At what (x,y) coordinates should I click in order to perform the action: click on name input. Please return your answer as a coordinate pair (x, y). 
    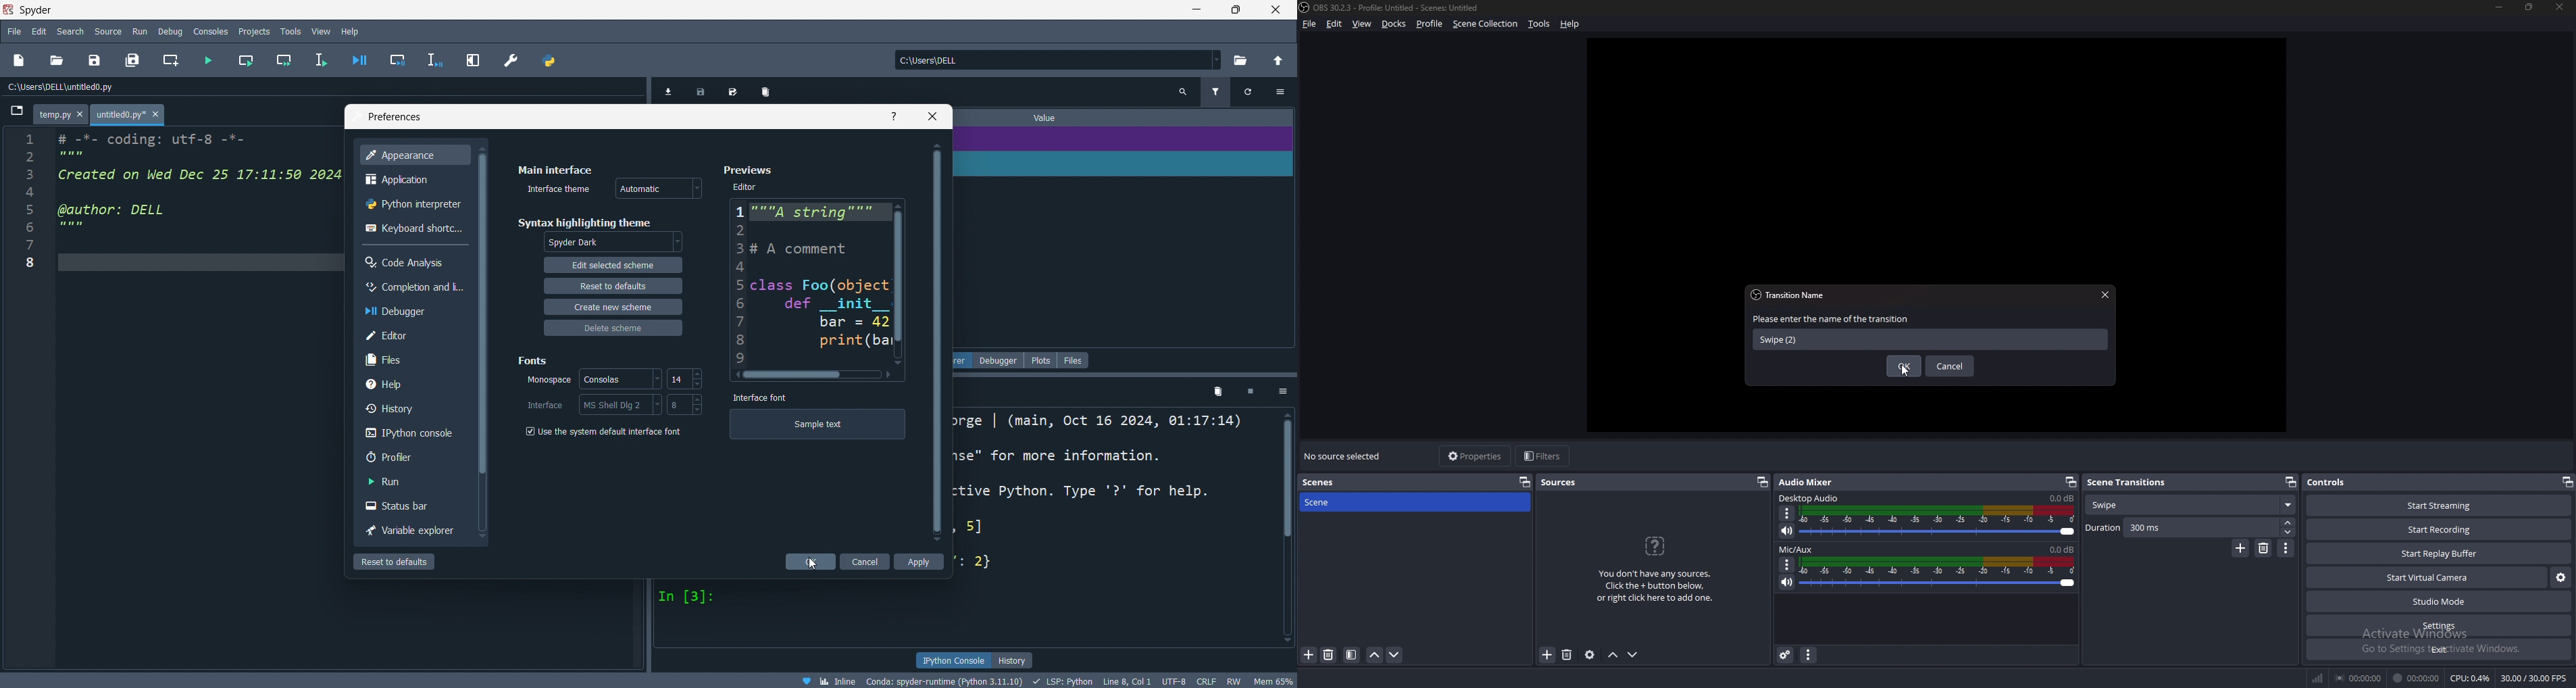
    Looking at the image, I should click on (1930, 340).